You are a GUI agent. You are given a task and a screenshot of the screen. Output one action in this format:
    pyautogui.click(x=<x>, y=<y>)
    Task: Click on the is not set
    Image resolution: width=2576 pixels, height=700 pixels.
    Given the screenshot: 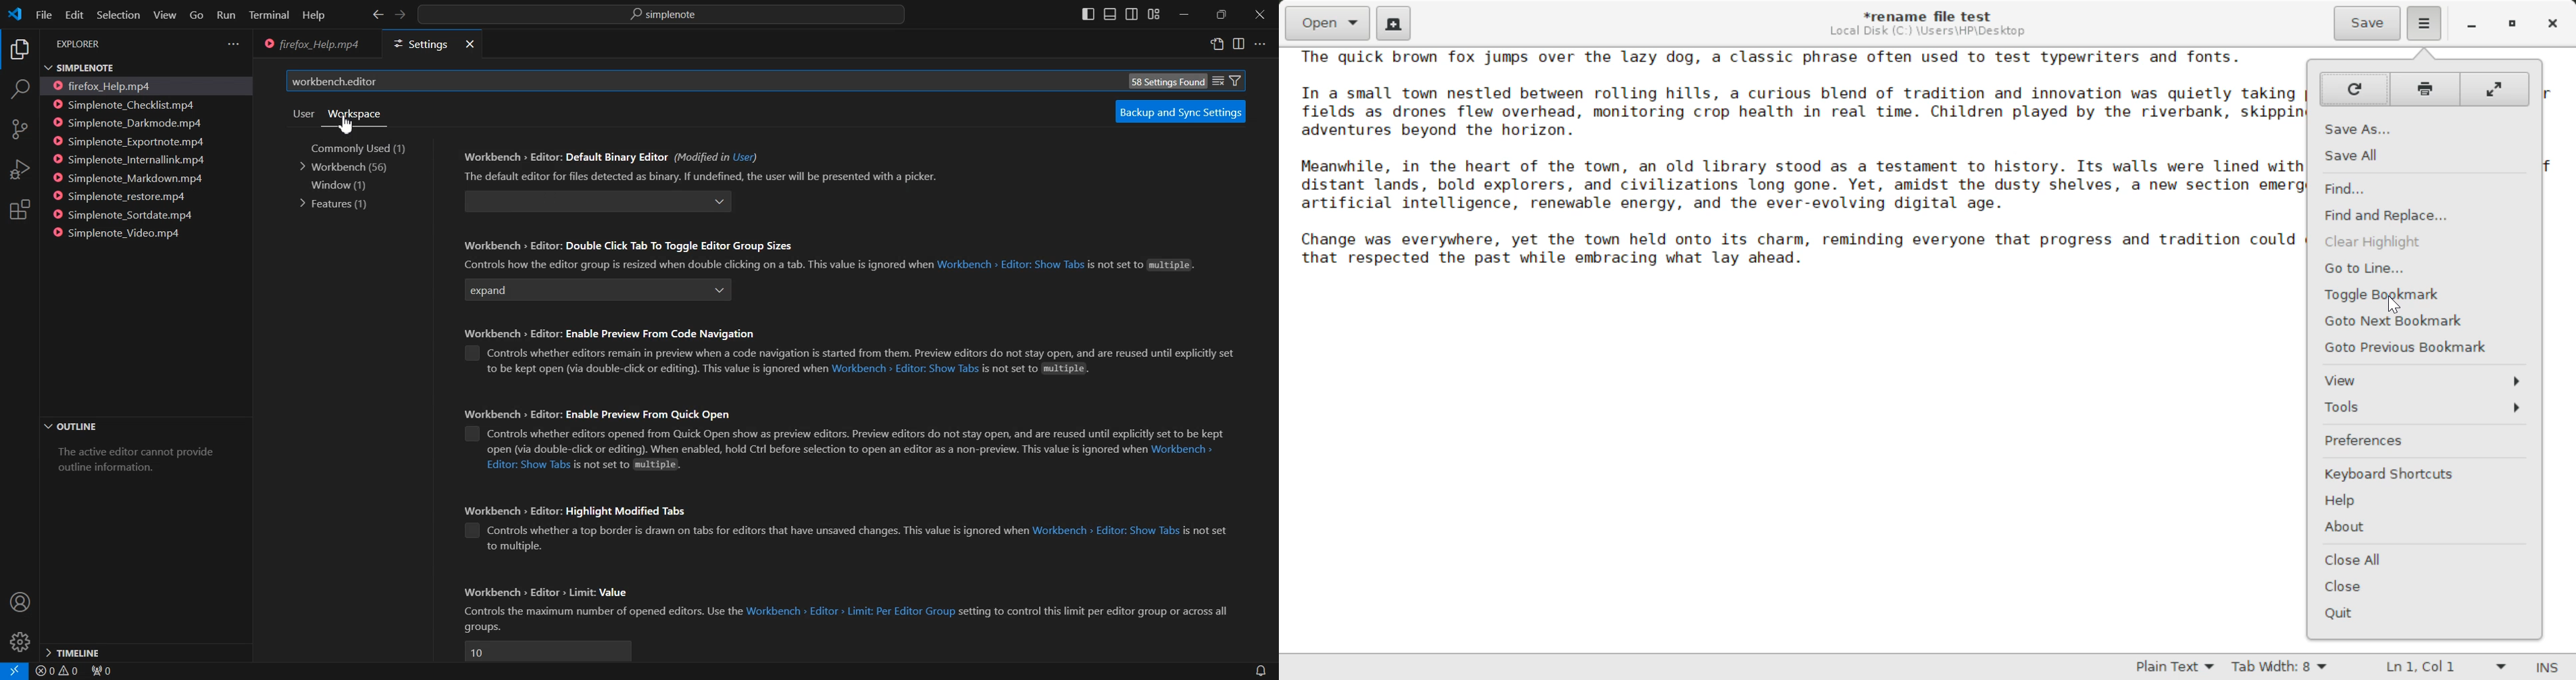 What is the action you would take?
    pyautogui.click(x=1205, y=531)
    